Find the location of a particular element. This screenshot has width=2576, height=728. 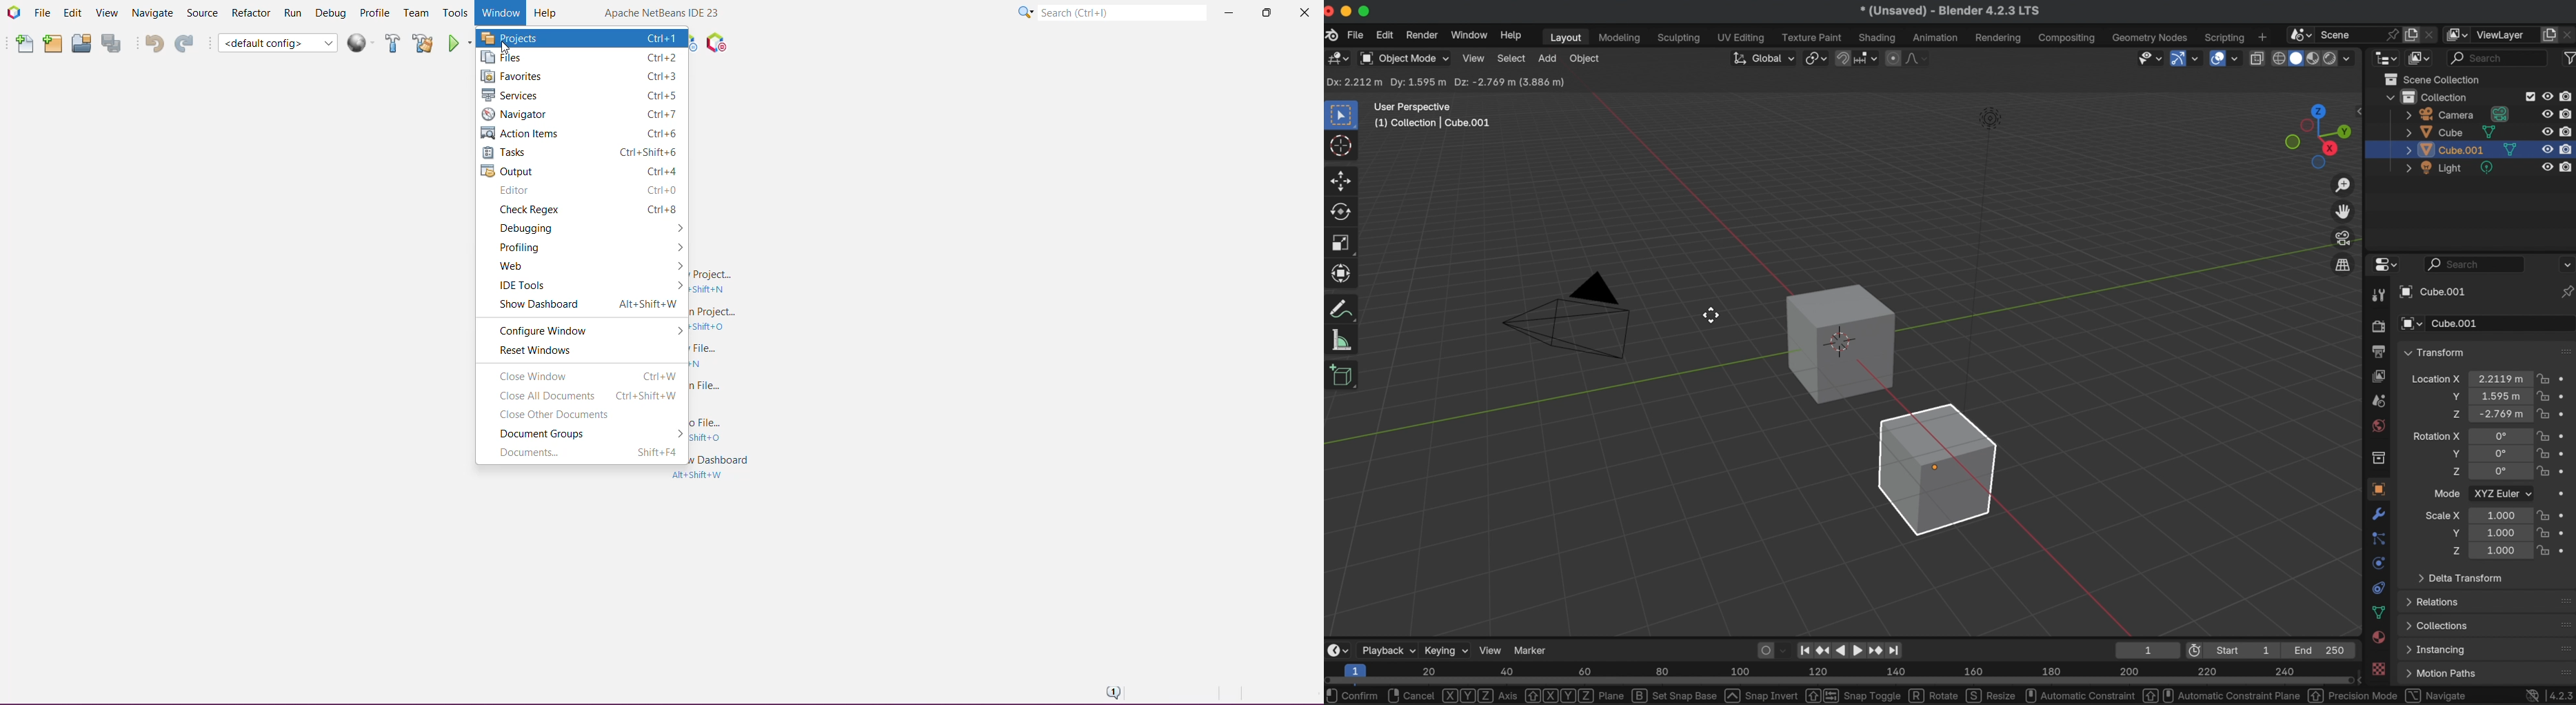

playback is located at coordinates (1387, 650).